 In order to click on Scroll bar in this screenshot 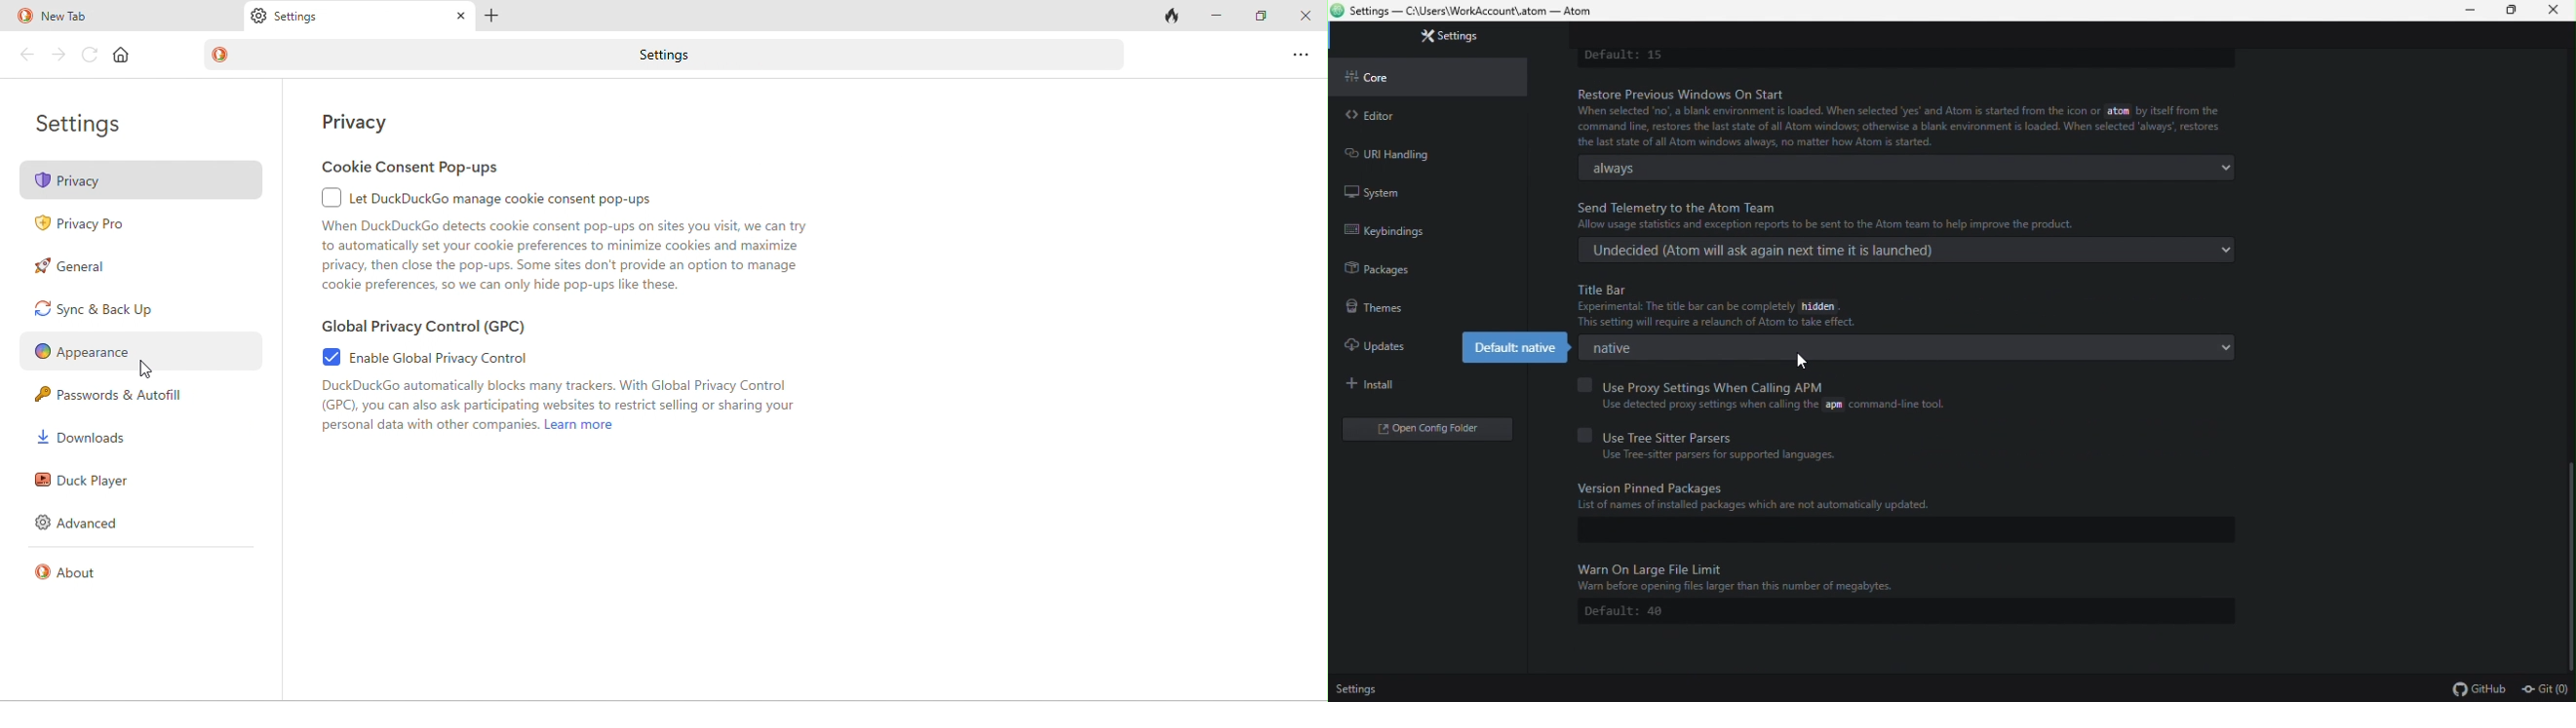, I will do `click(2568, 566)`.